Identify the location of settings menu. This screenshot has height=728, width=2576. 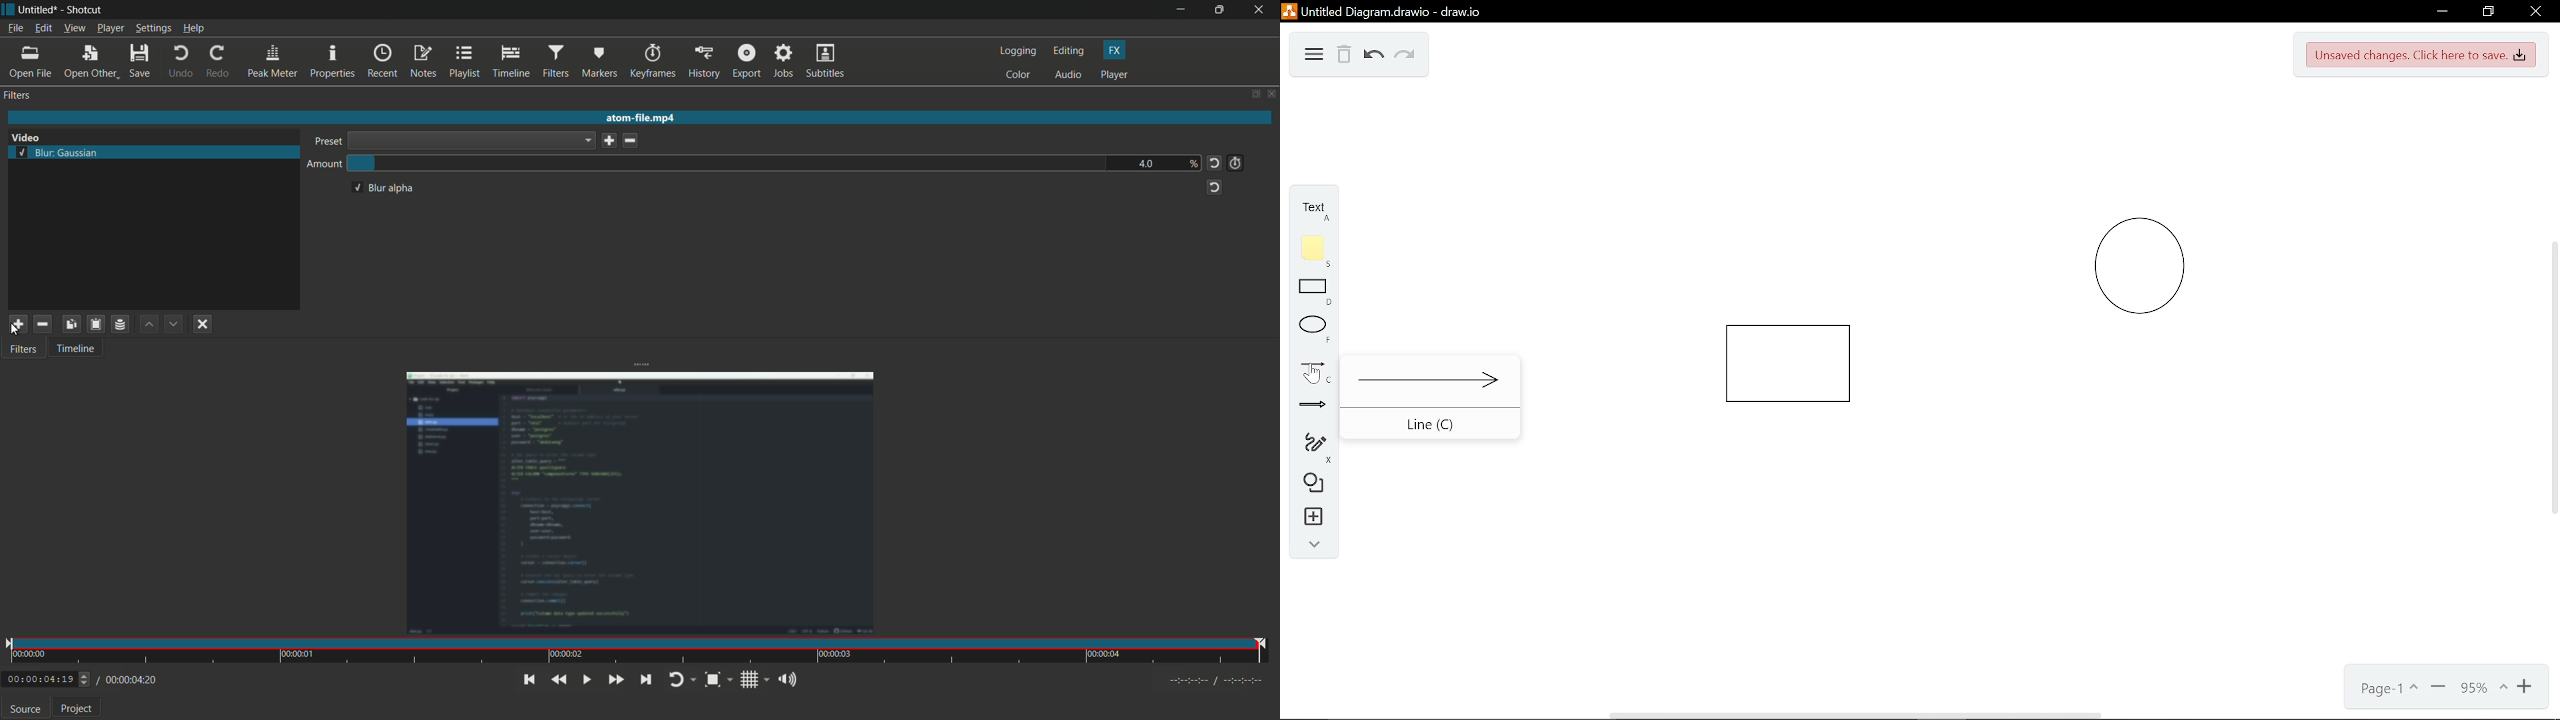
(154, 29).